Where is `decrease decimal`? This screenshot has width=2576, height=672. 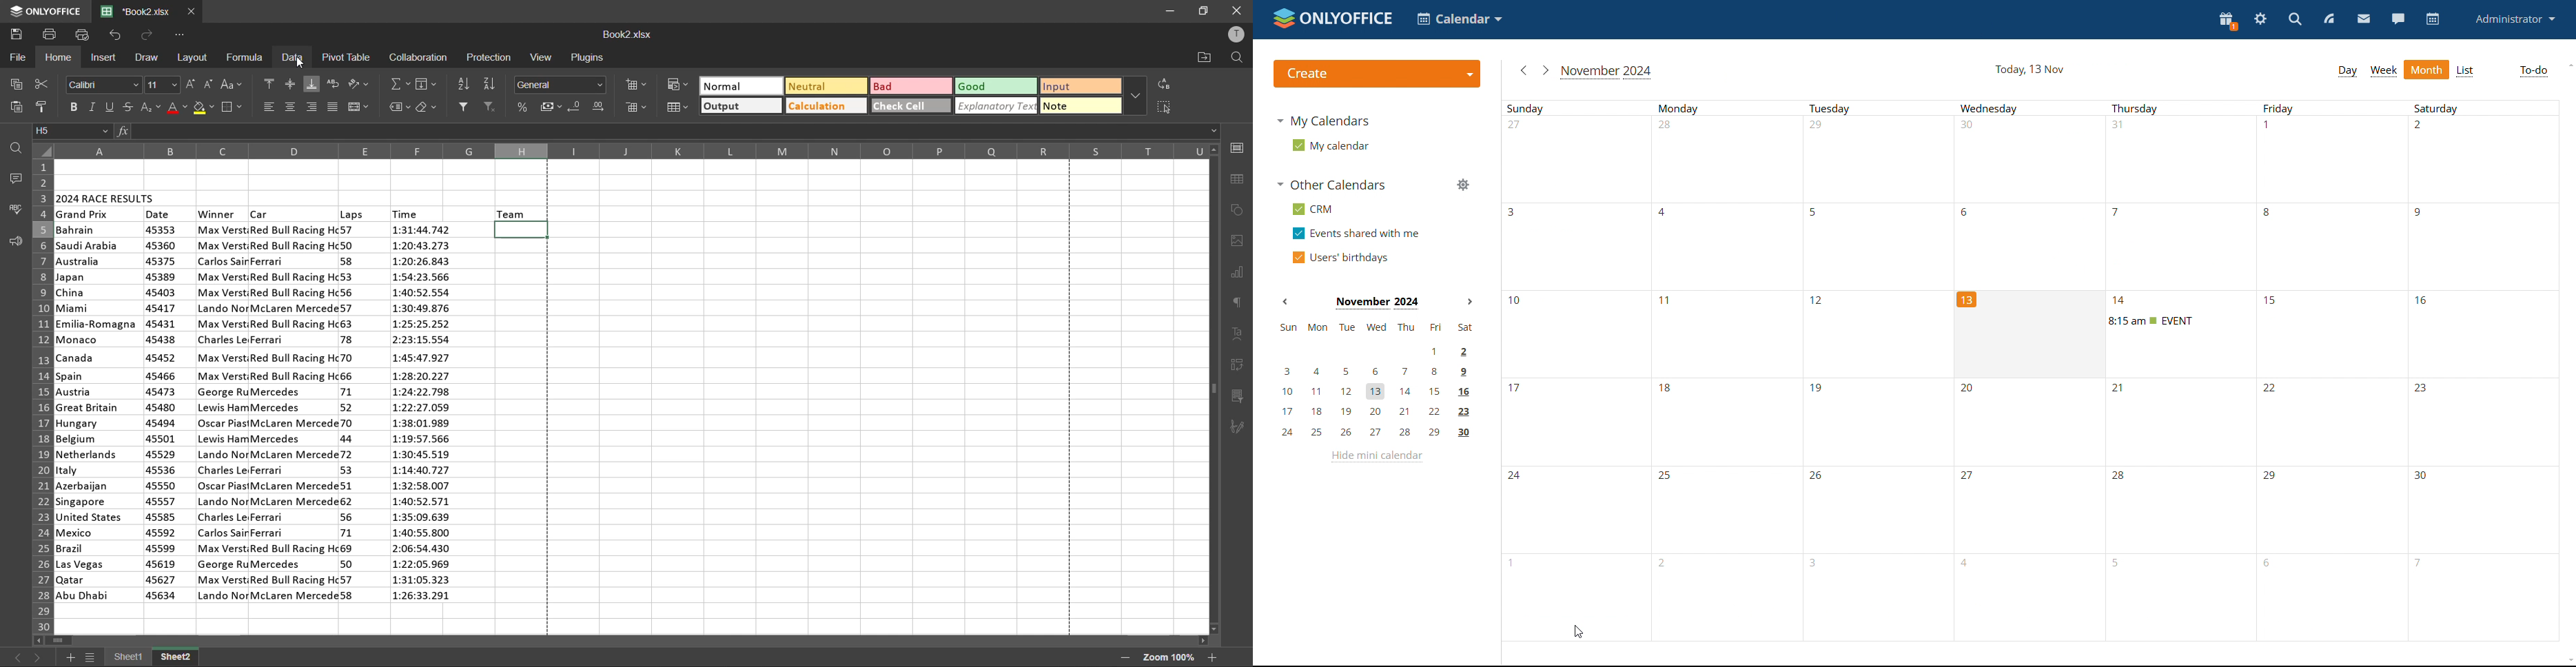 decrease decimal is located at coordinates (574, 106).